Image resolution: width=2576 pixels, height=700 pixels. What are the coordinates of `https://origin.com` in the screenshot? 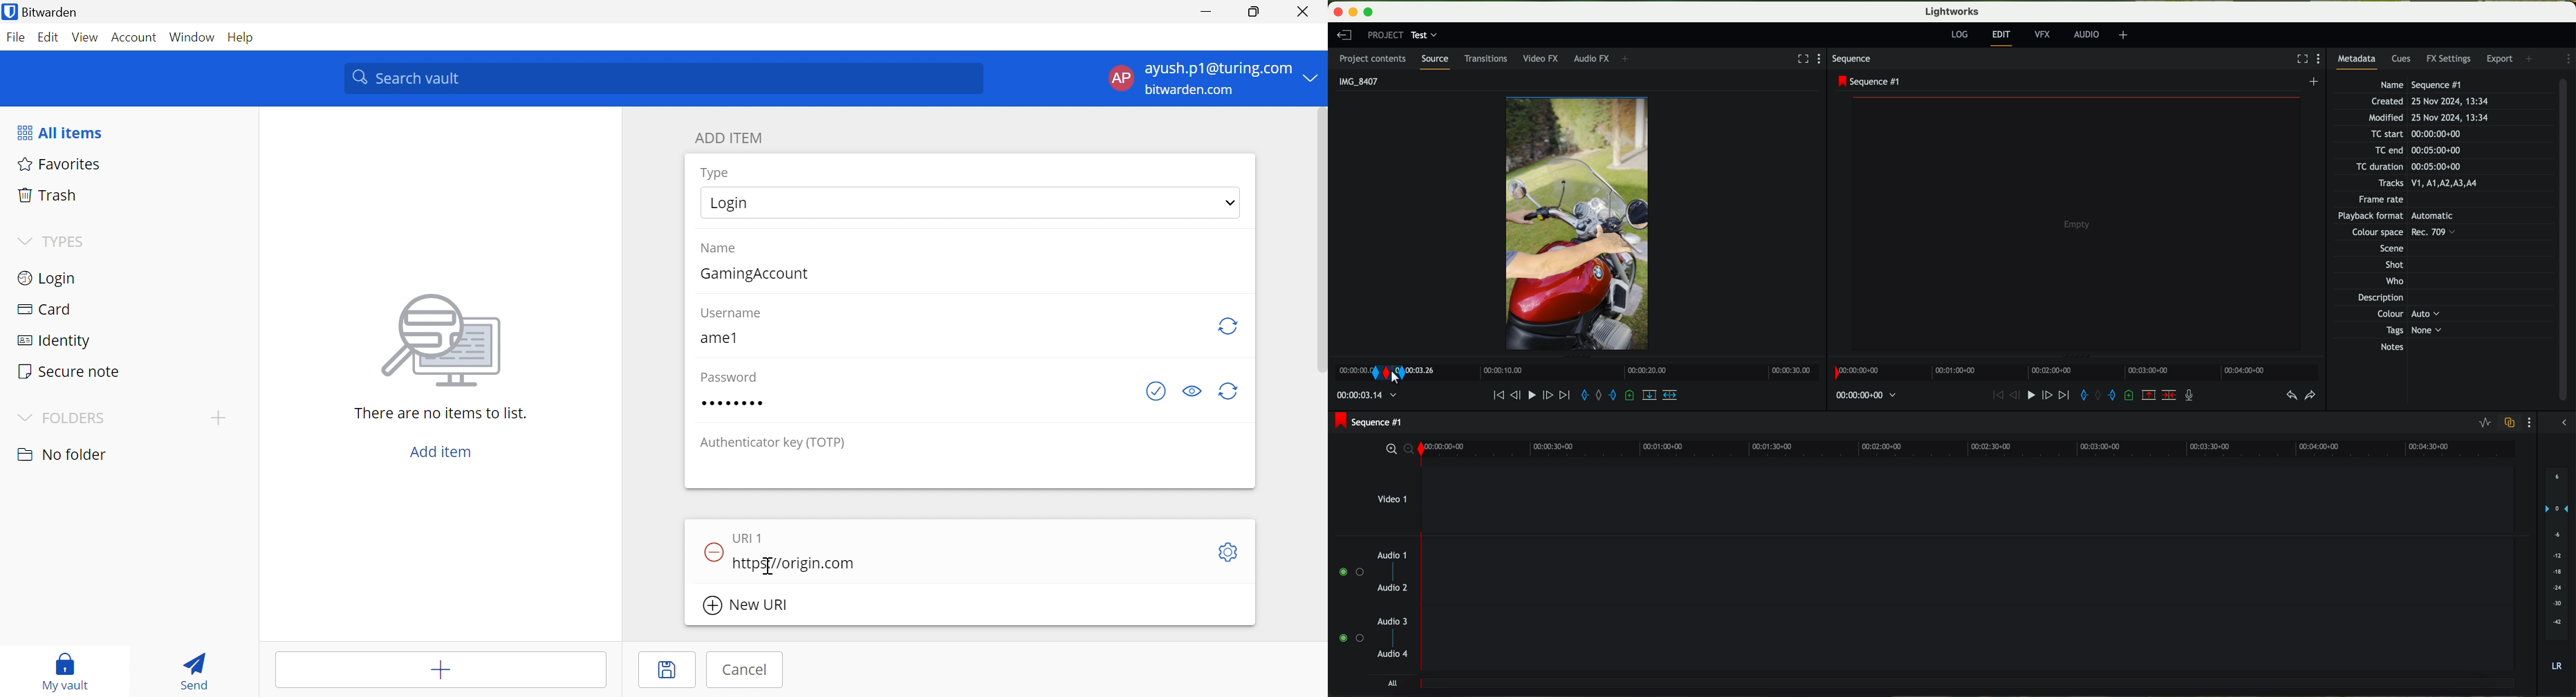 It's located at (797, 561).